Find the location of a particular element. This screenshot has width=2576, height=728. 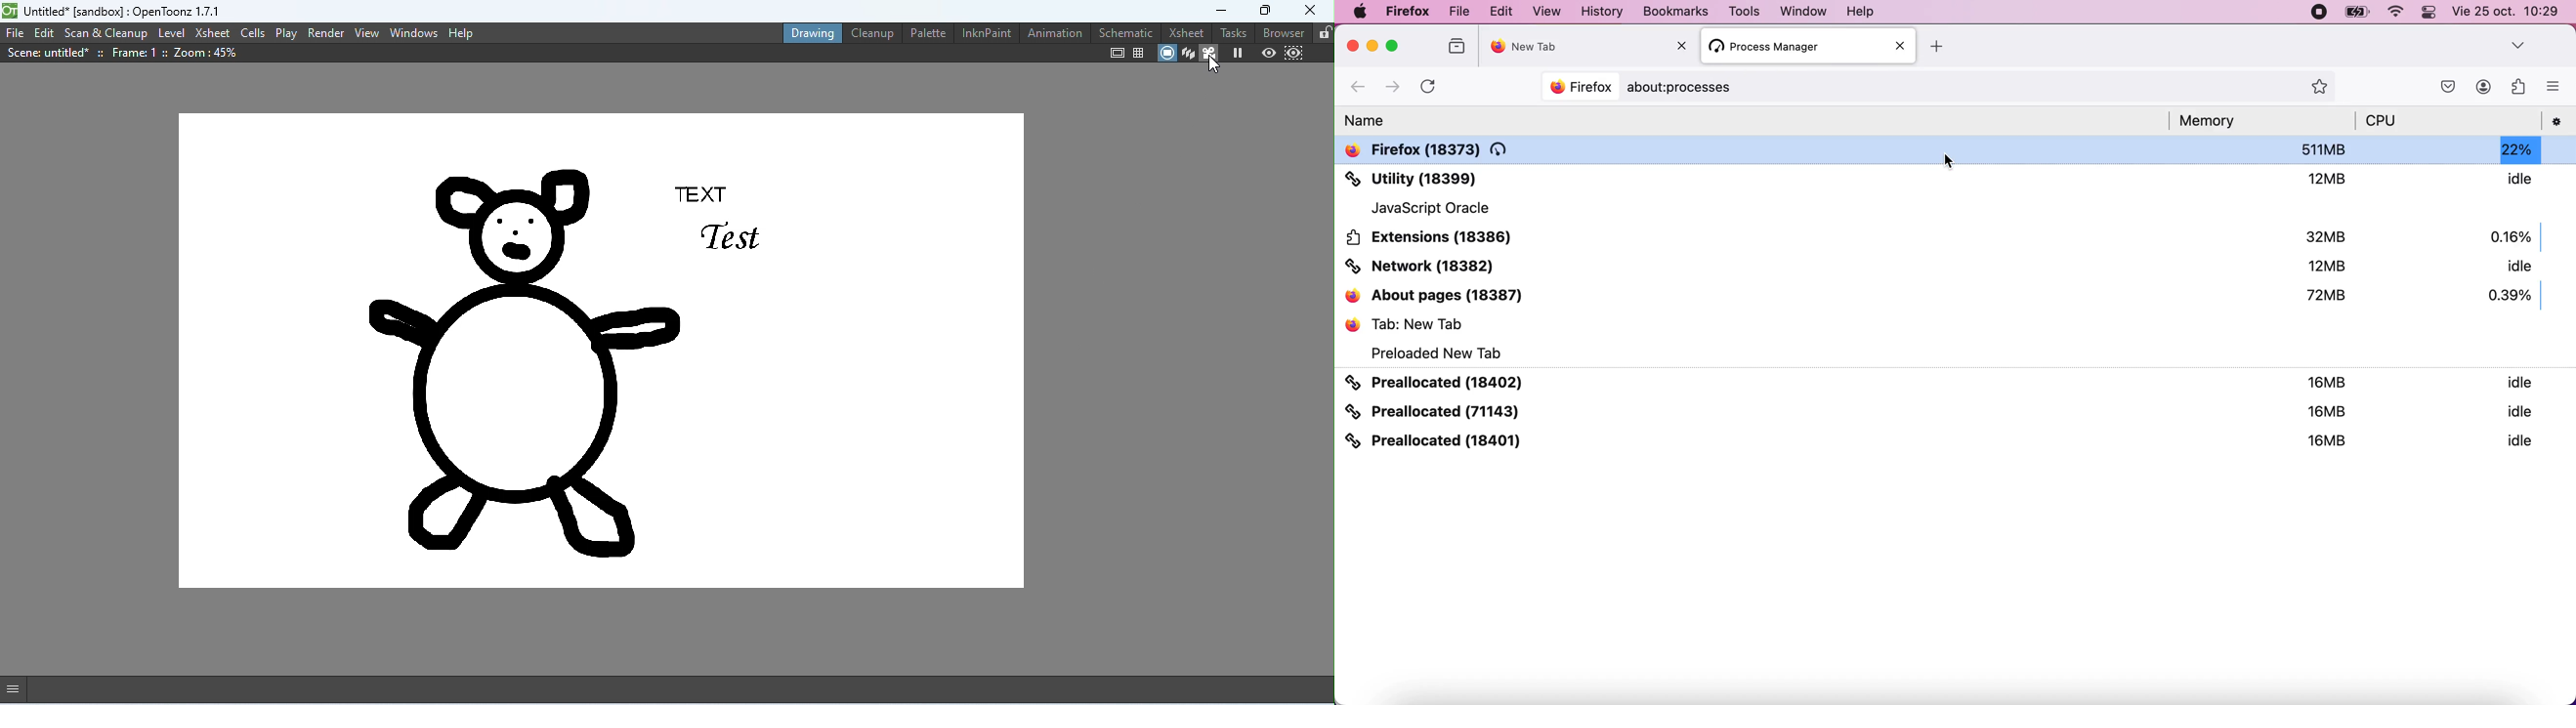

Toggle is located at coordinates (2429, 13).